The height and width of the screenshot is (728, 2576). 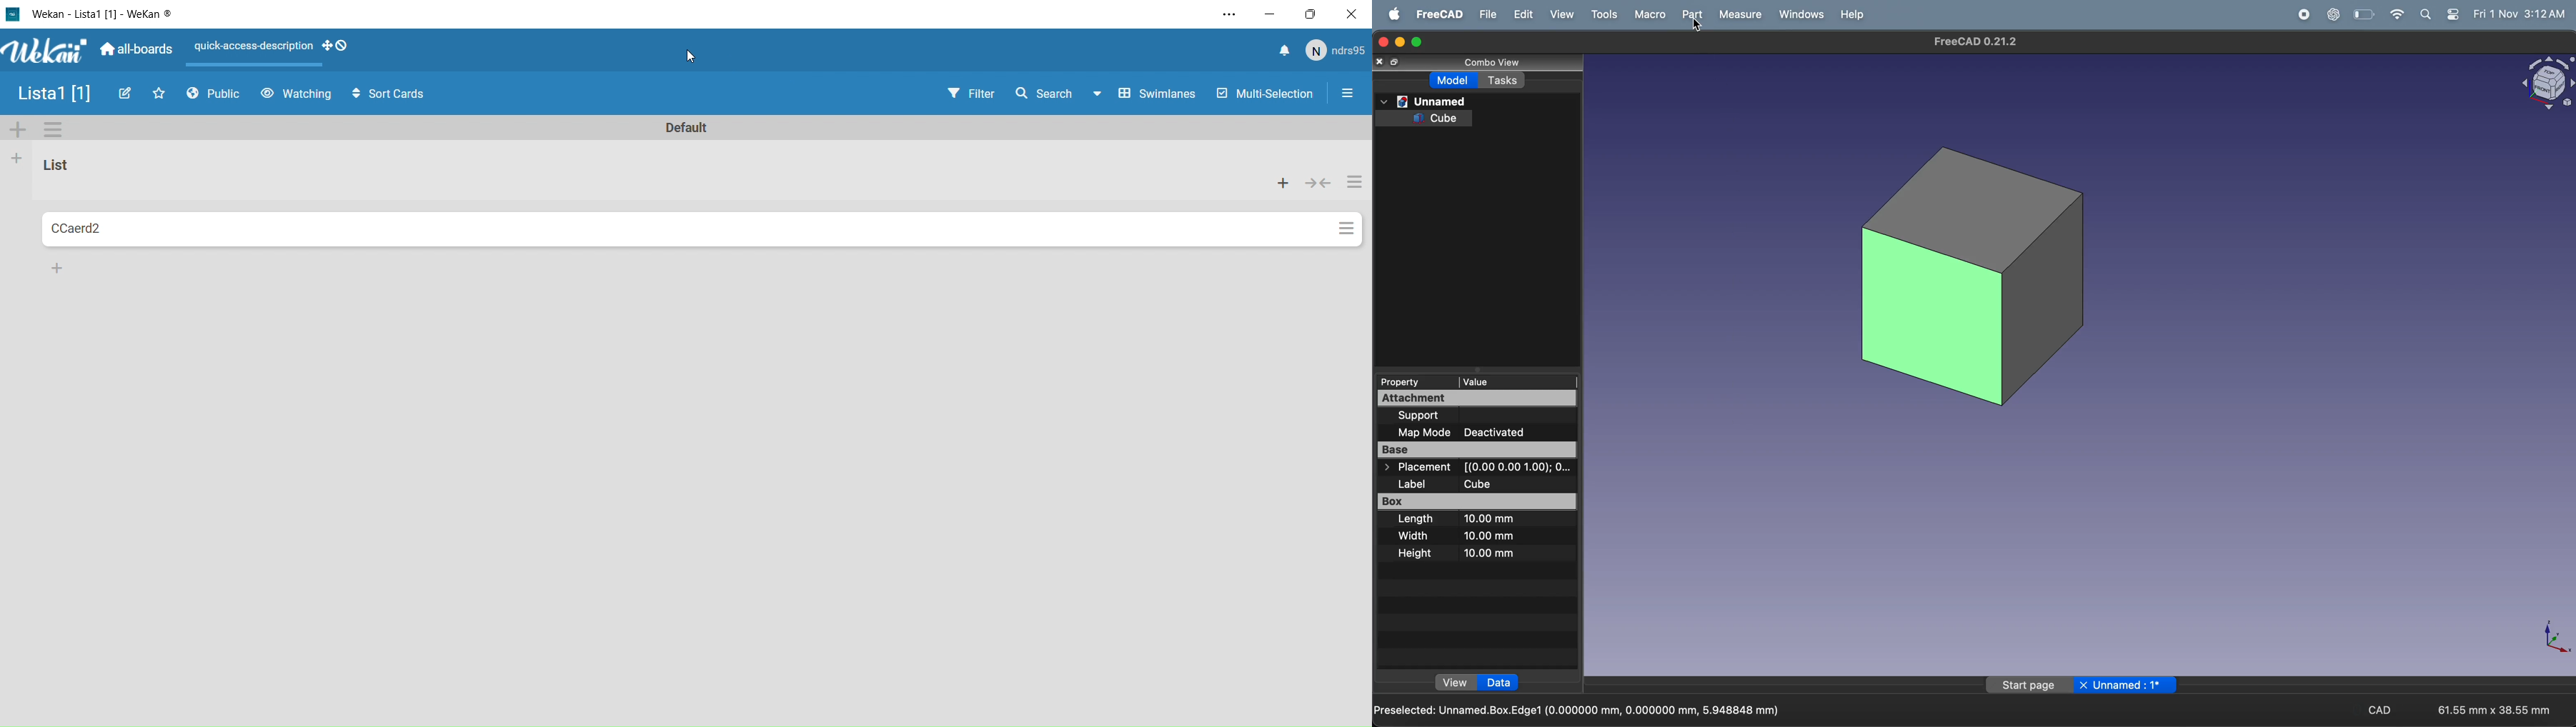 I want to click on wifi, so click(x=2393, y=14).